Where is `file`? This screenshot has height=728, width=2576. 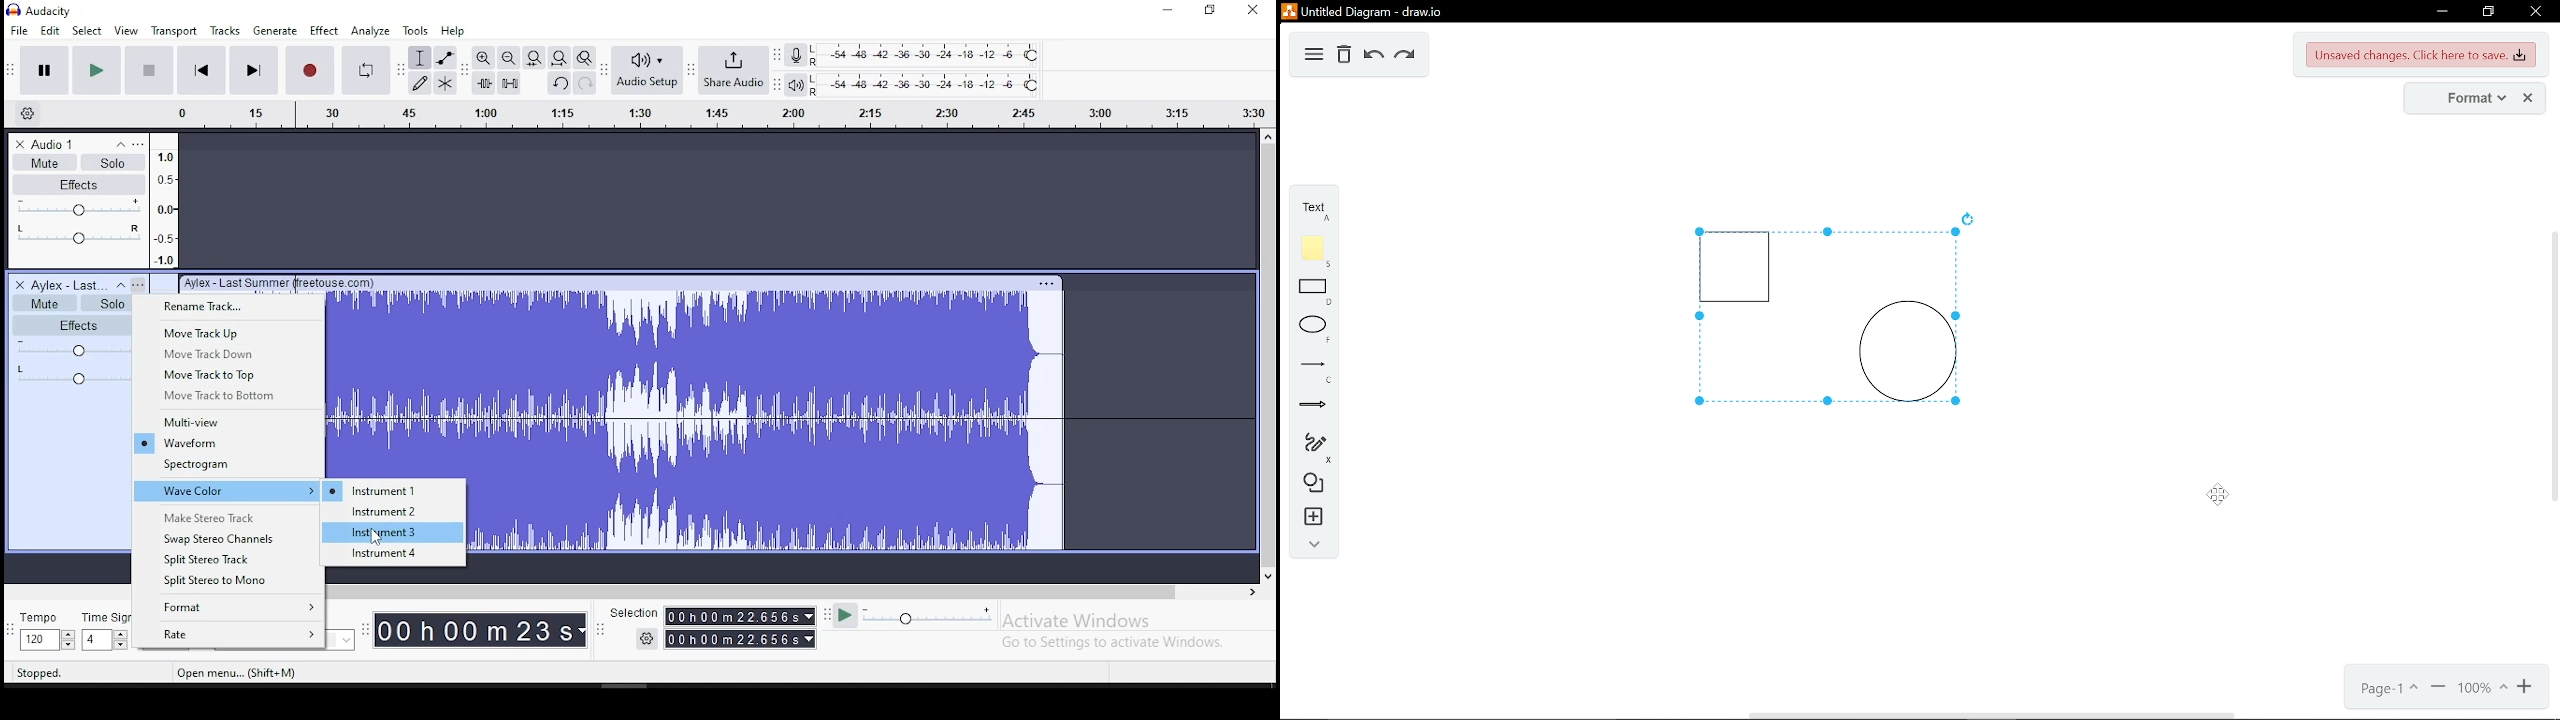
file is located at coordinates (21, 29).